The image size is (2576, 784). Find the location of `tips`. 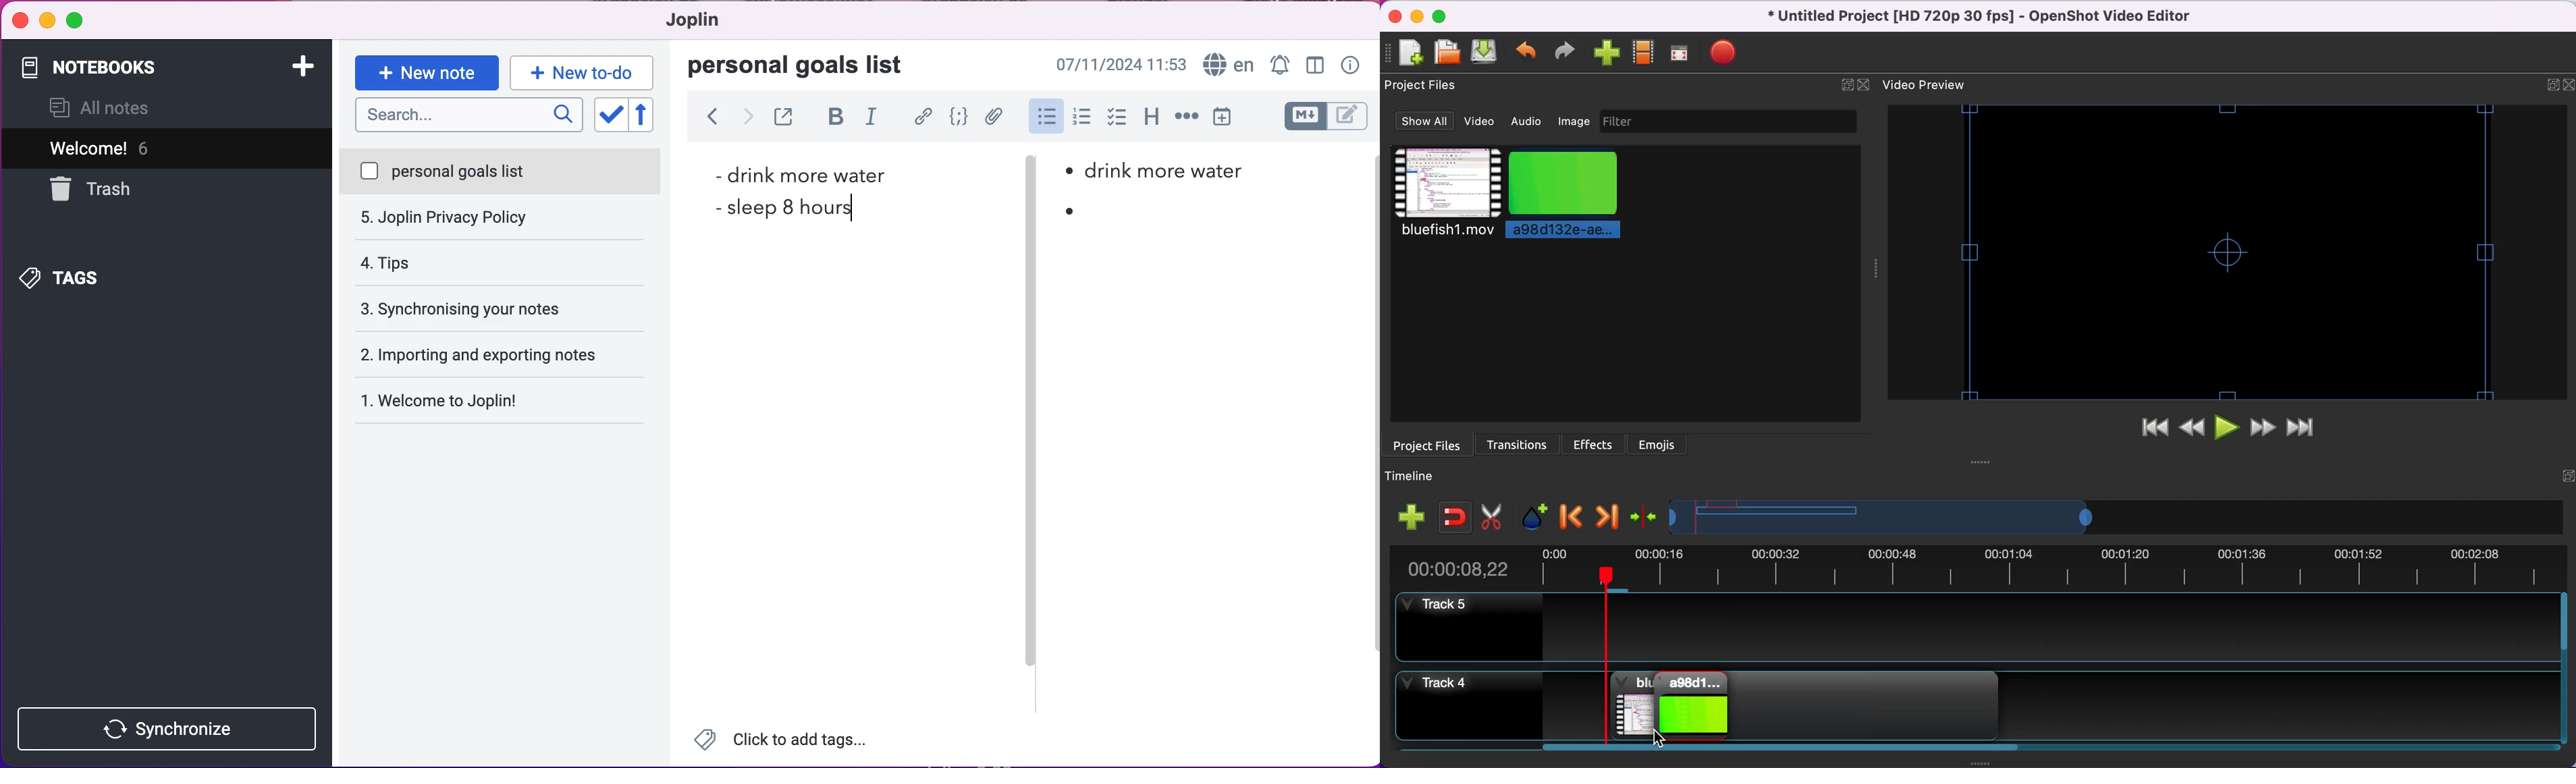

tips is located at coordinates (498, 219).